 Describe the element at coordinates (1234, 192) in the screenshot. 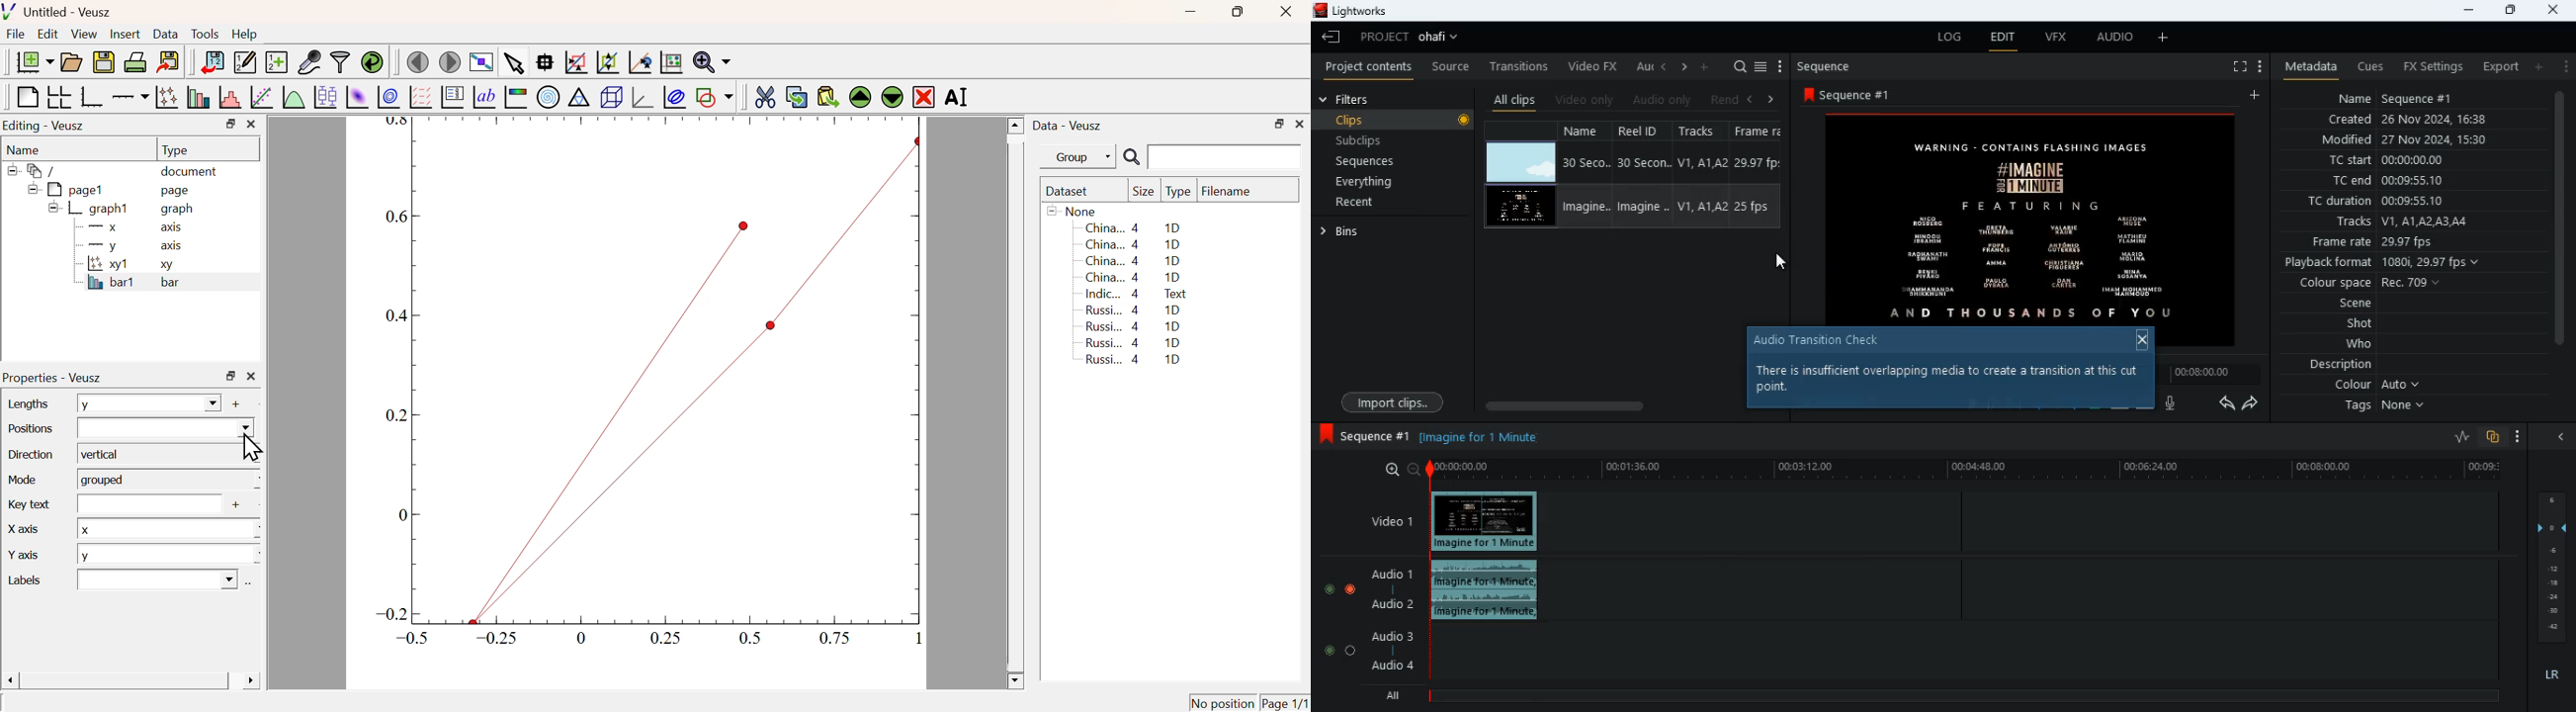

I see `Filename` at that location.